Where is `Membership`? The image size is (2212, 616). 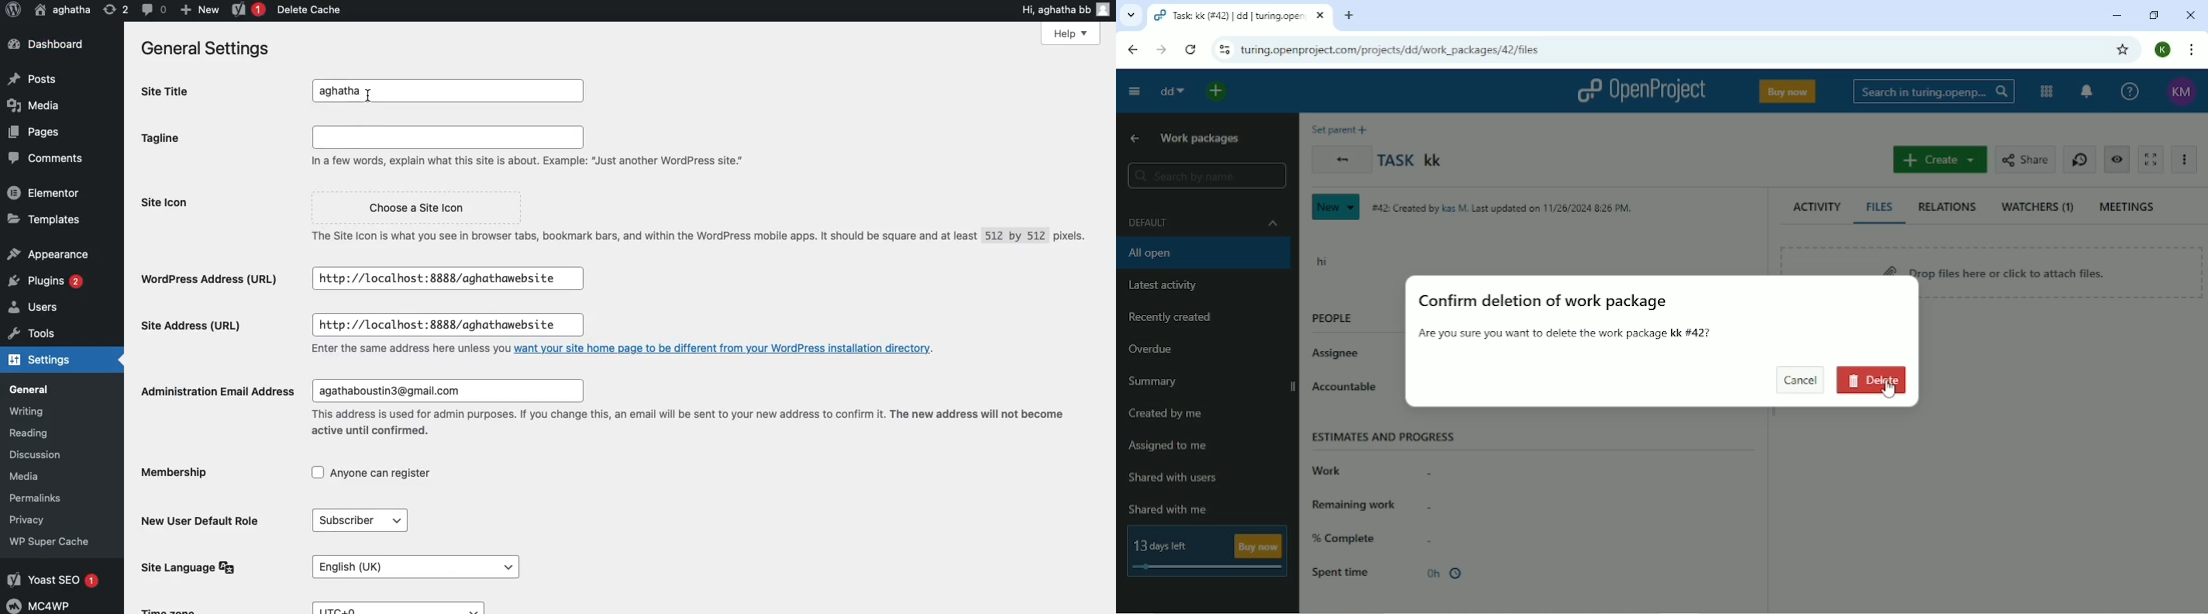 Membership is located at coordinates (186, 474).